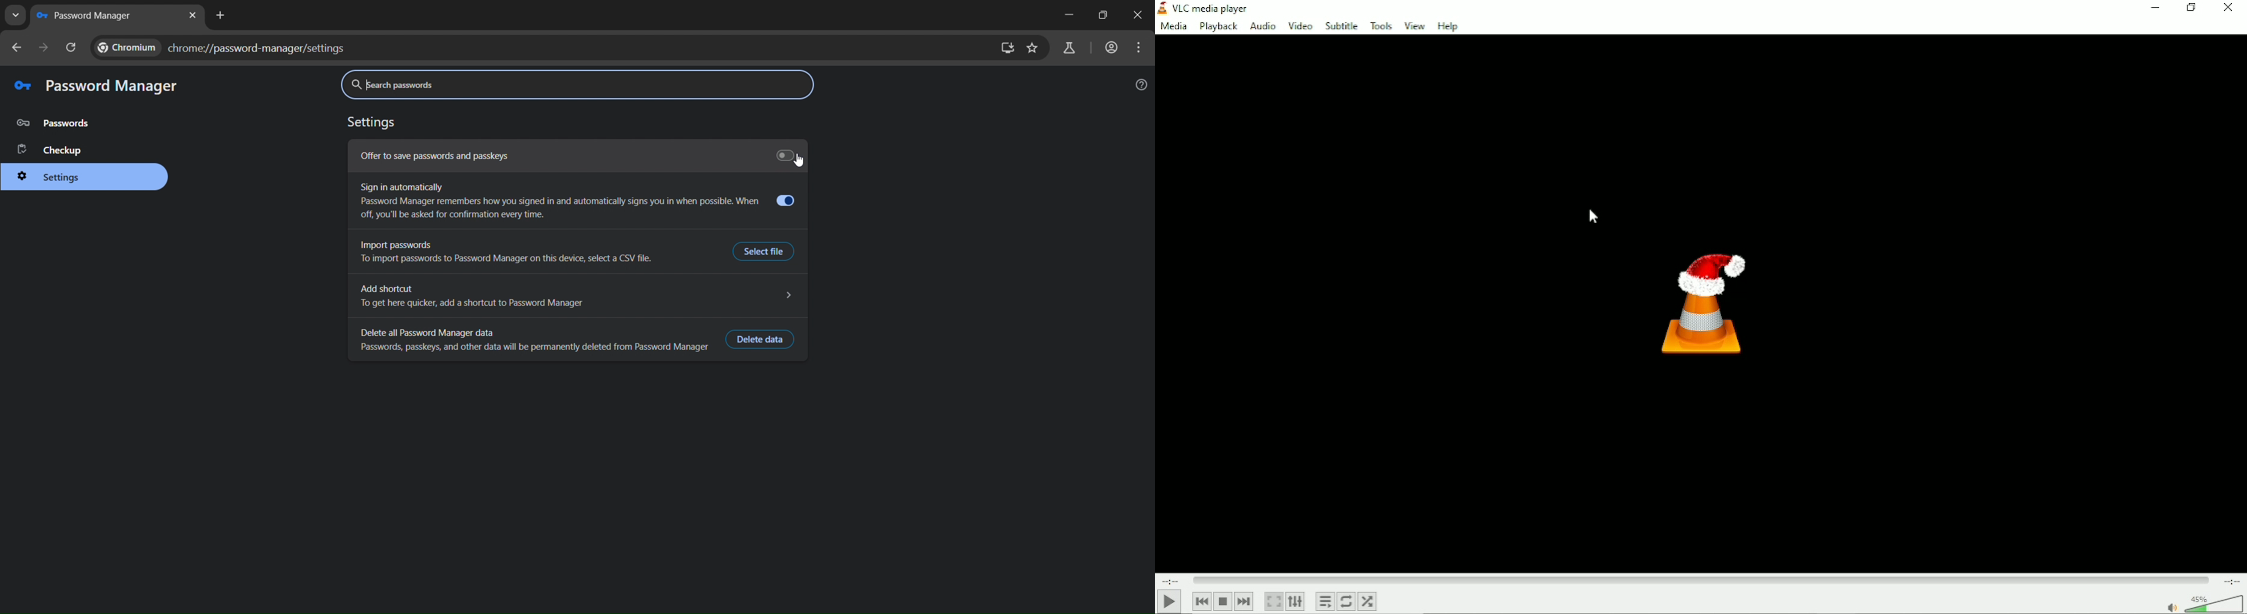  Describe the element at coordinates (1222, 602) in the screenshot. I see `Stop playlist` at that location.